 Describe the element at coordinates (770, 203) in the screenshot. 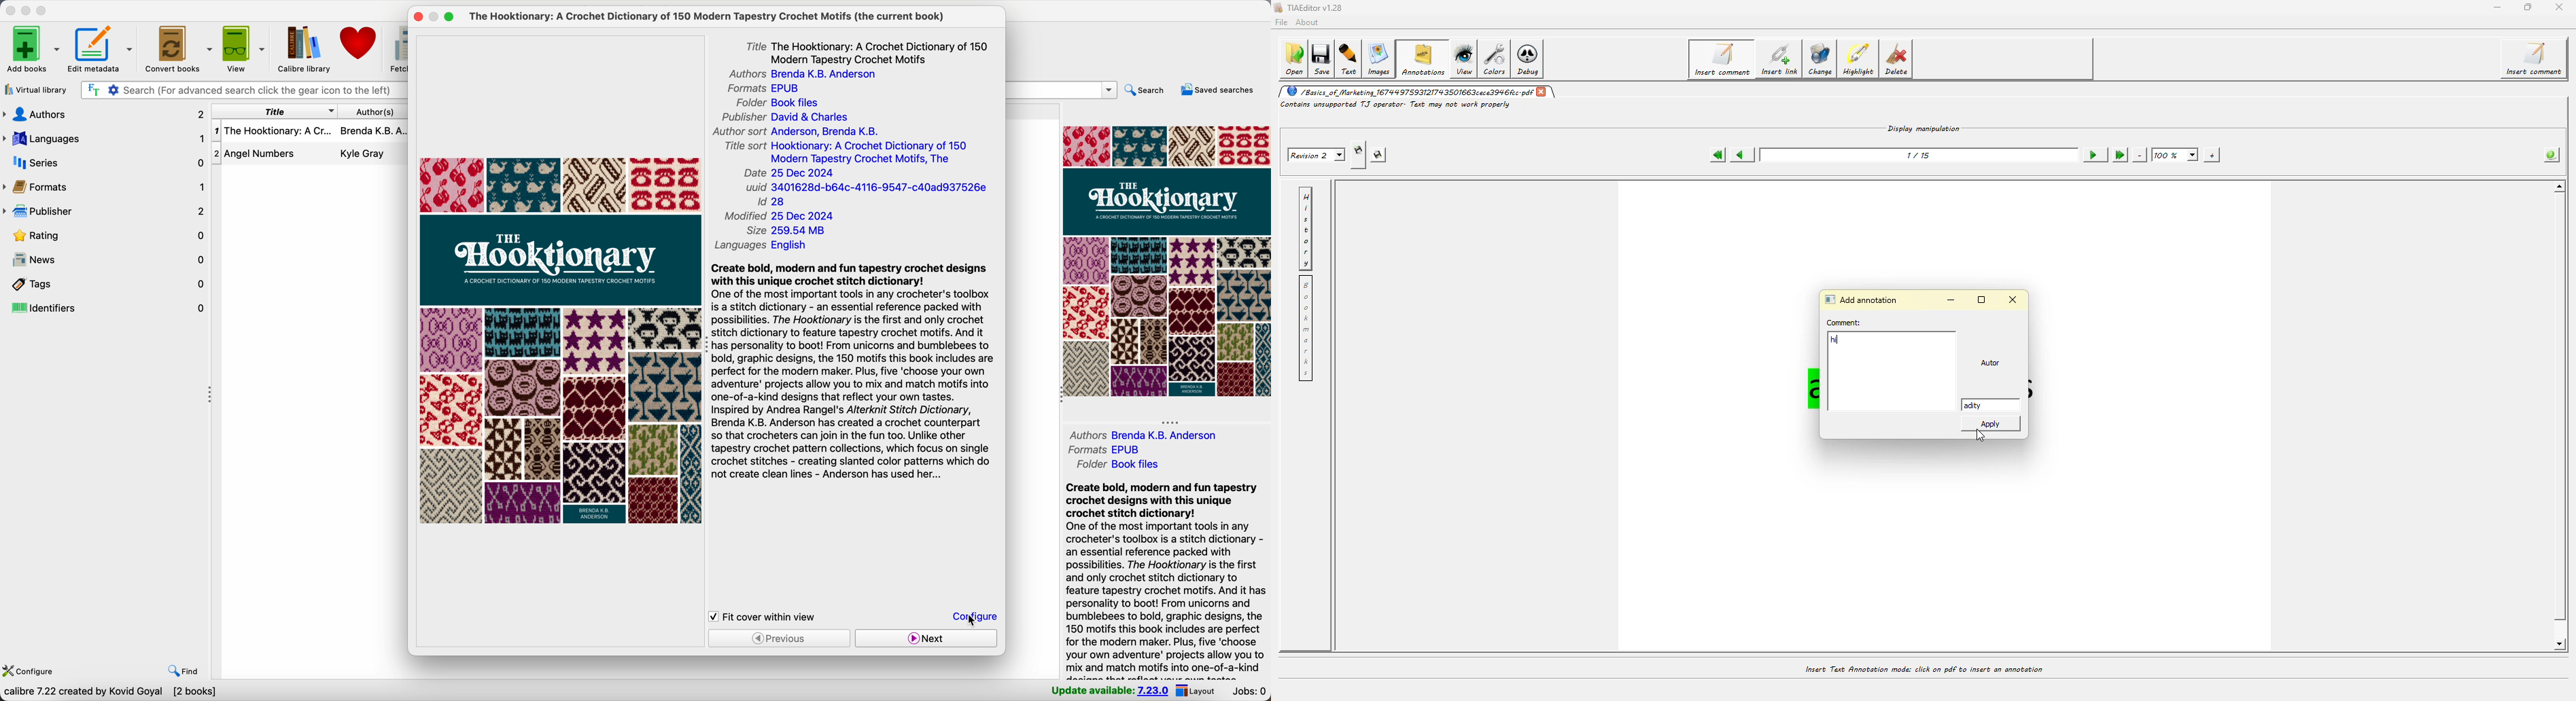

I see `id` at that location.